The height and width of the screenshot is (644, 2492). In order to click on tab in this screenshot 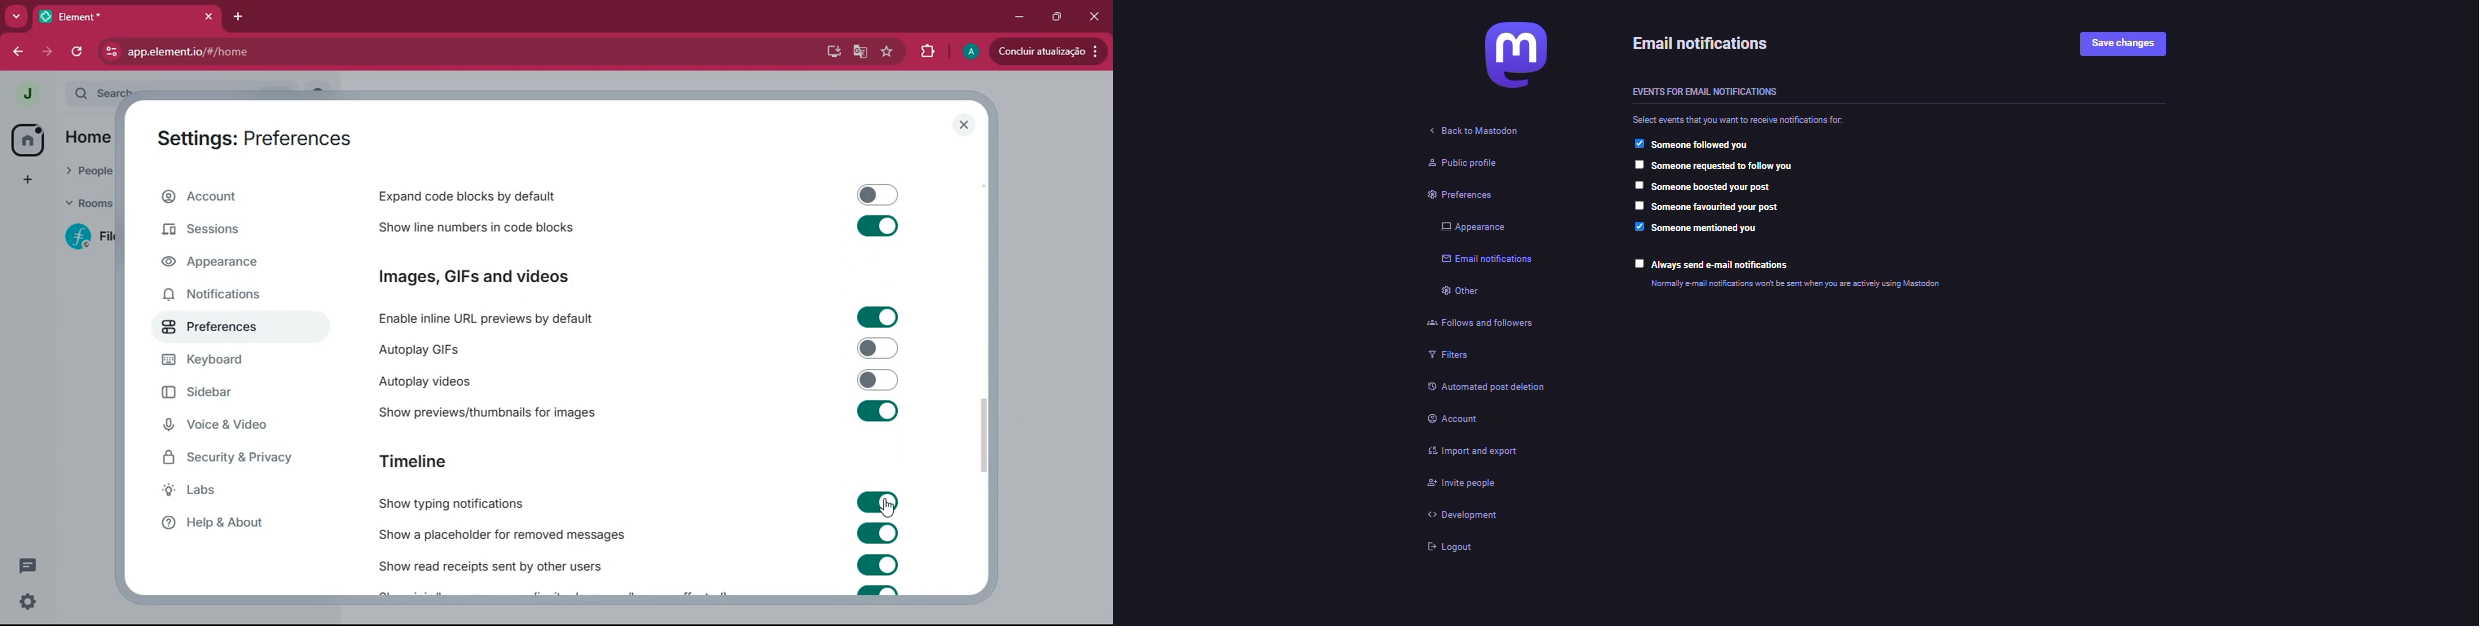, I will do `click(107, 16)`.